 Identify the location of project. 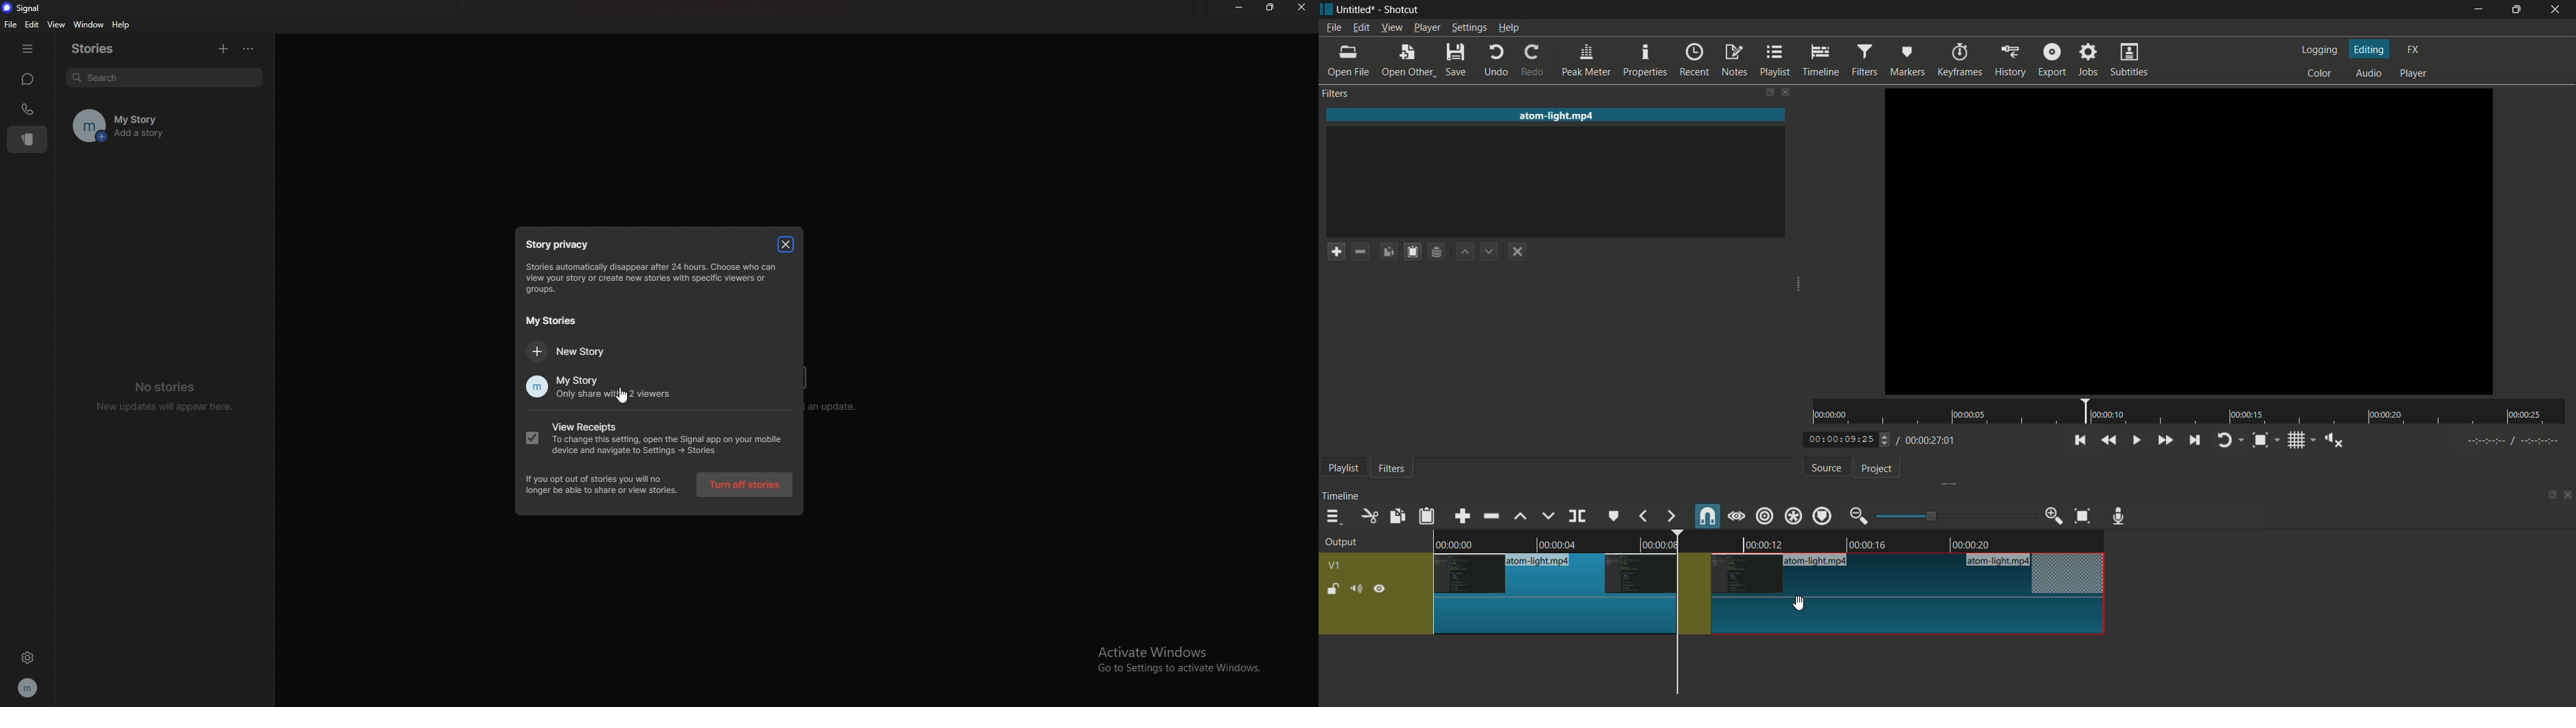
(1878, 469).